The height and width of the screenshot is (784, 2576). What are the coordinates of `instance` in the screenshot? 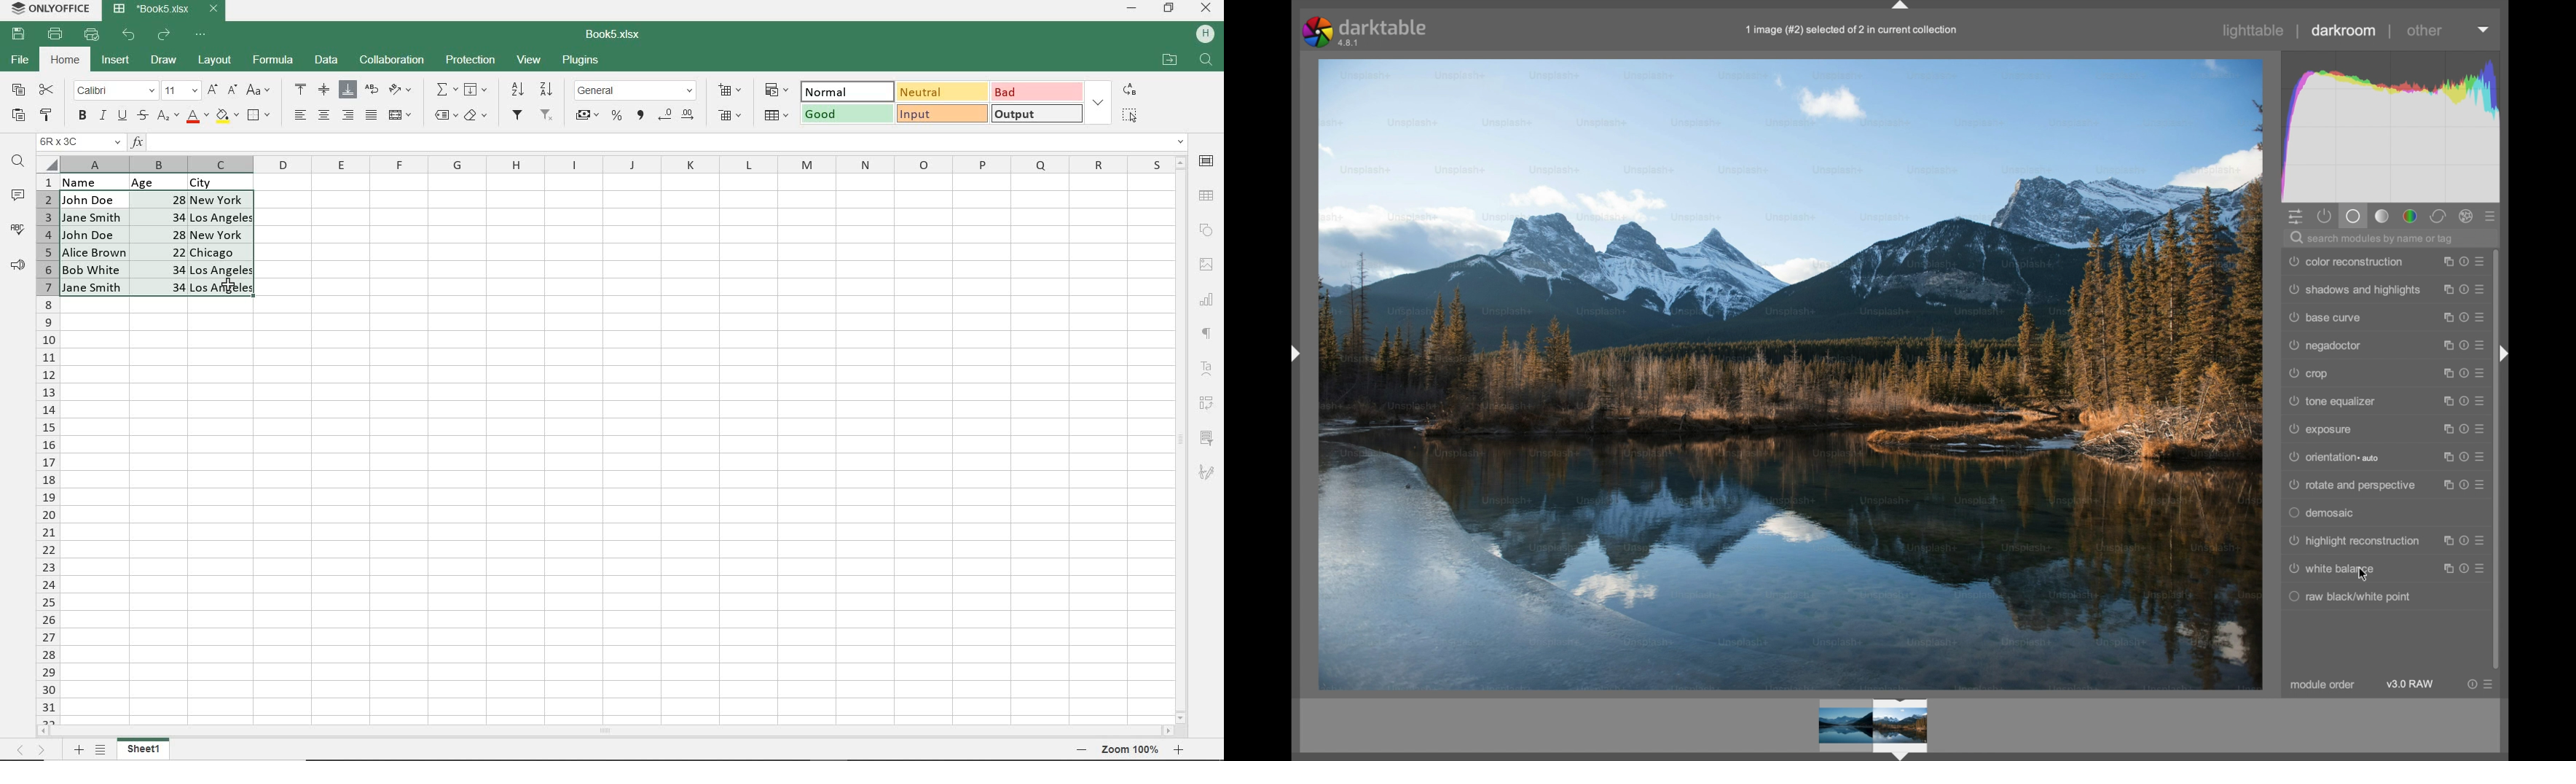 It's located at (2445, 540).